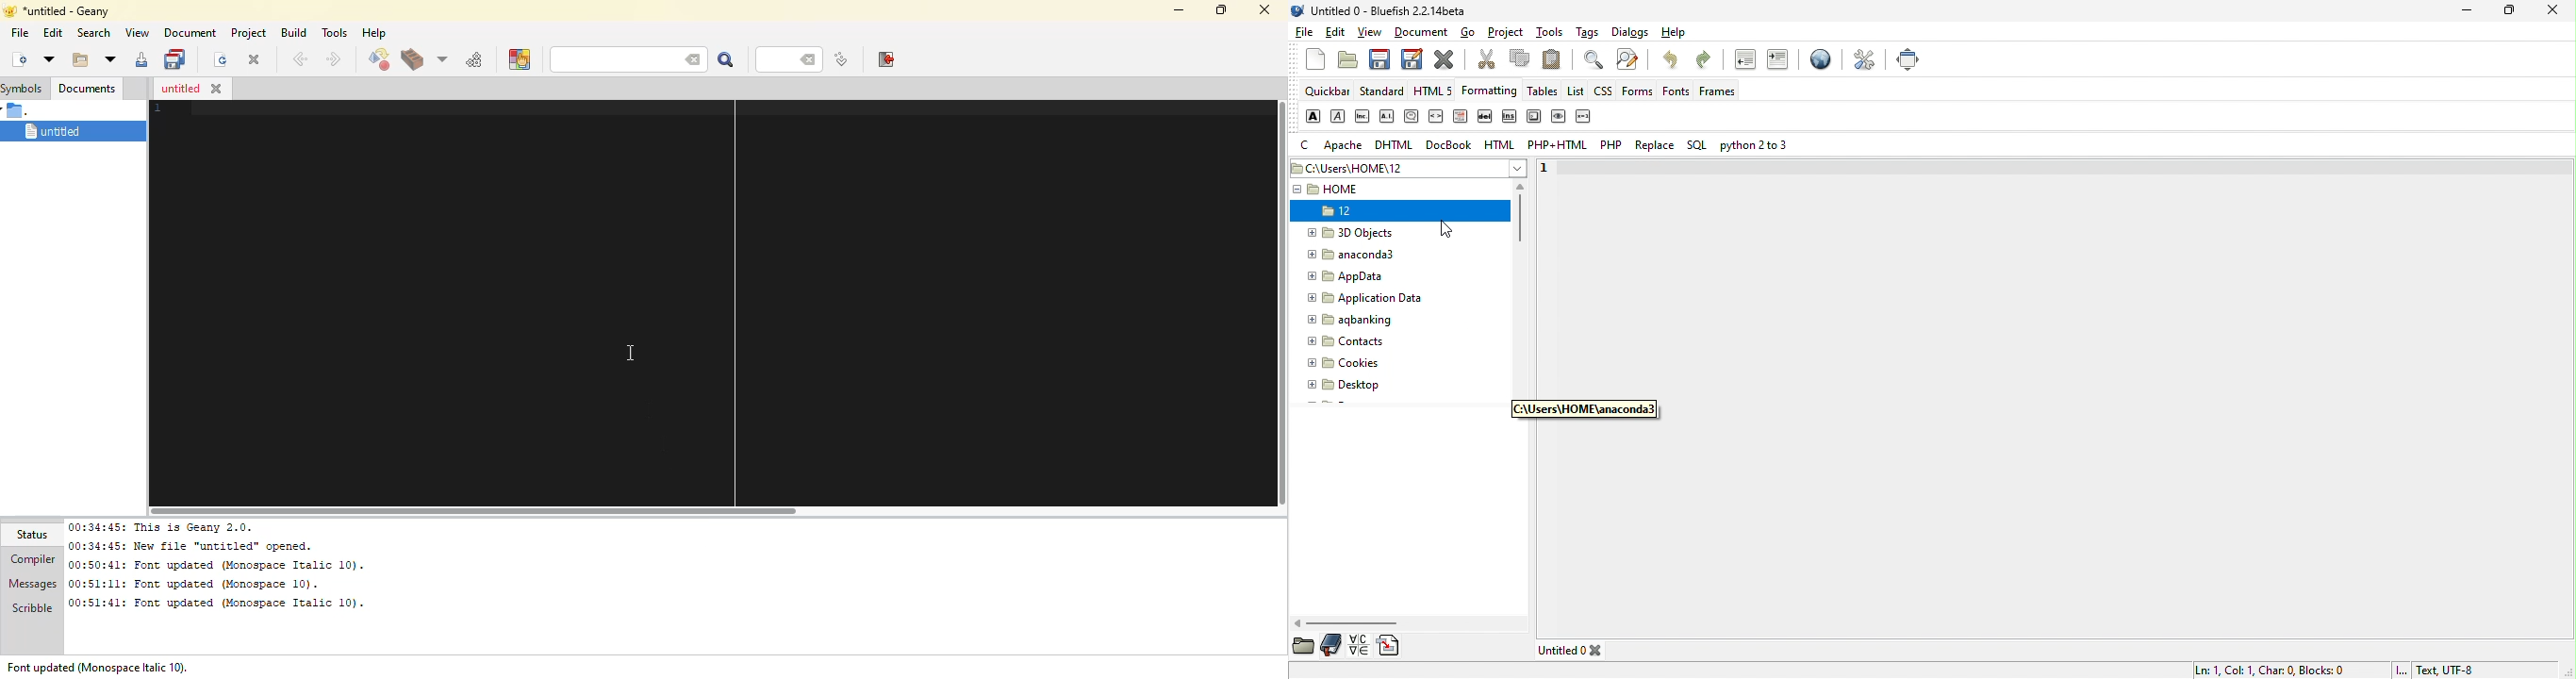 This screenshot has width=2576, height=700. What do you see at coordinates (1372, 33) in the screenshot?
I see `view` at bounding box center [1372, 33].